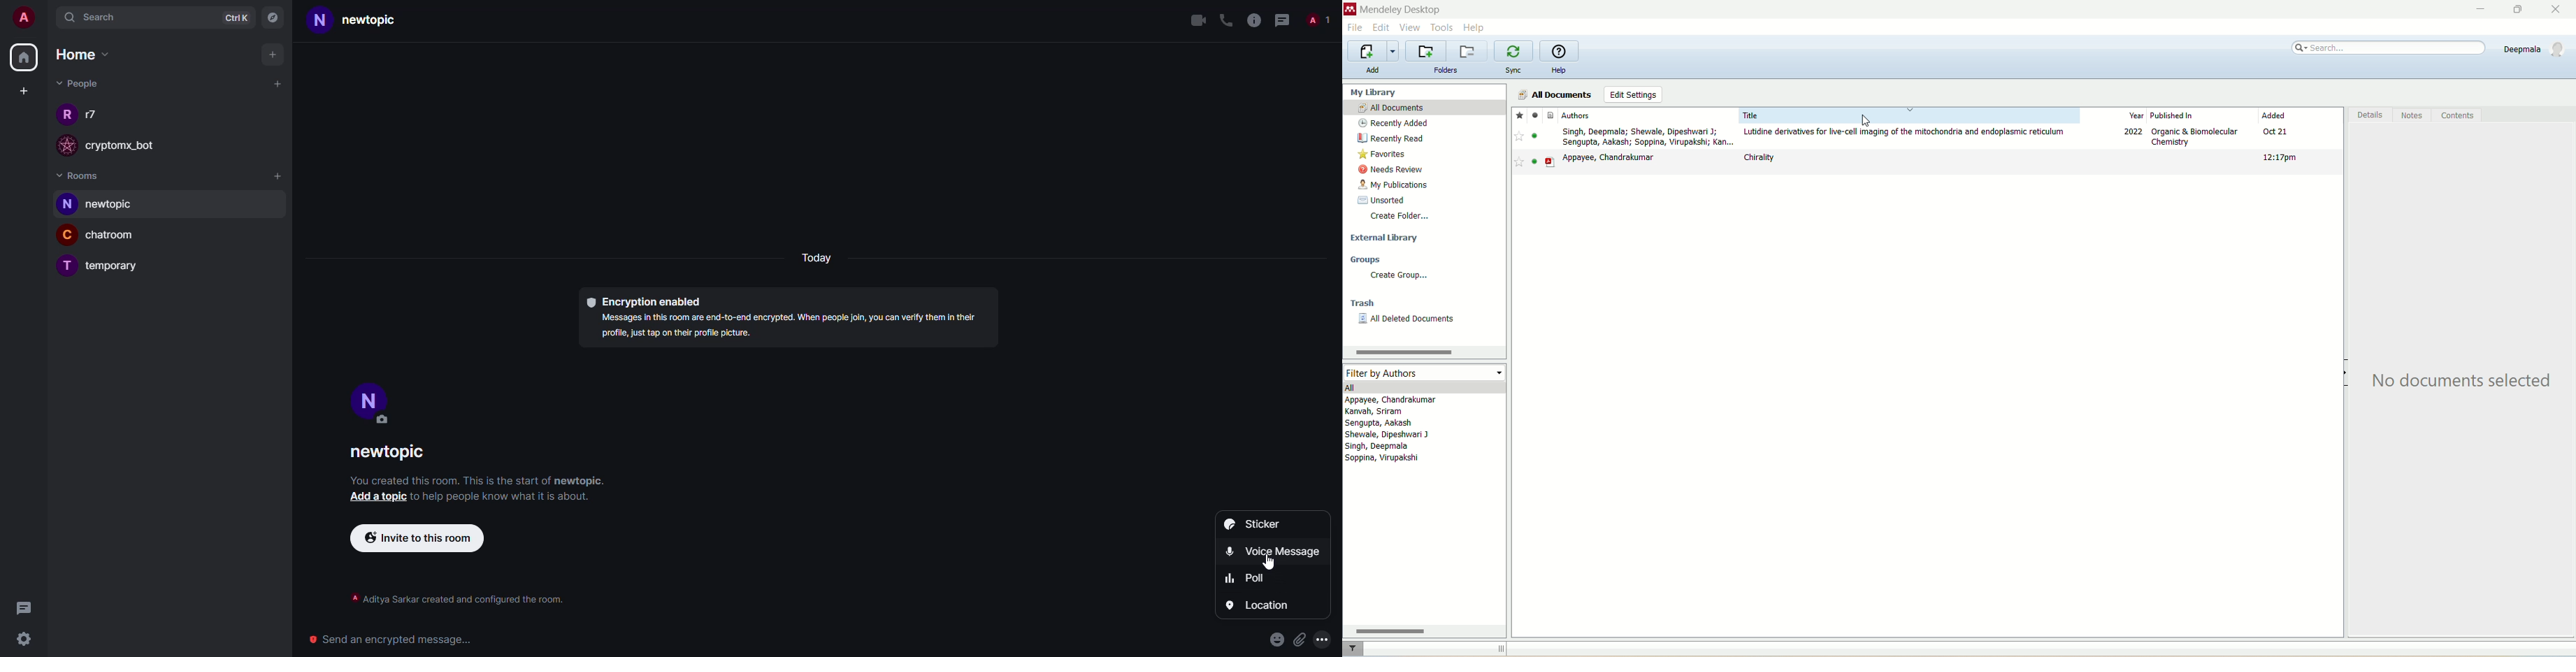  What do you see at coordinates (1391, 184) in the screenshot?
I see `my publications` at bounding box center [1391, 184].